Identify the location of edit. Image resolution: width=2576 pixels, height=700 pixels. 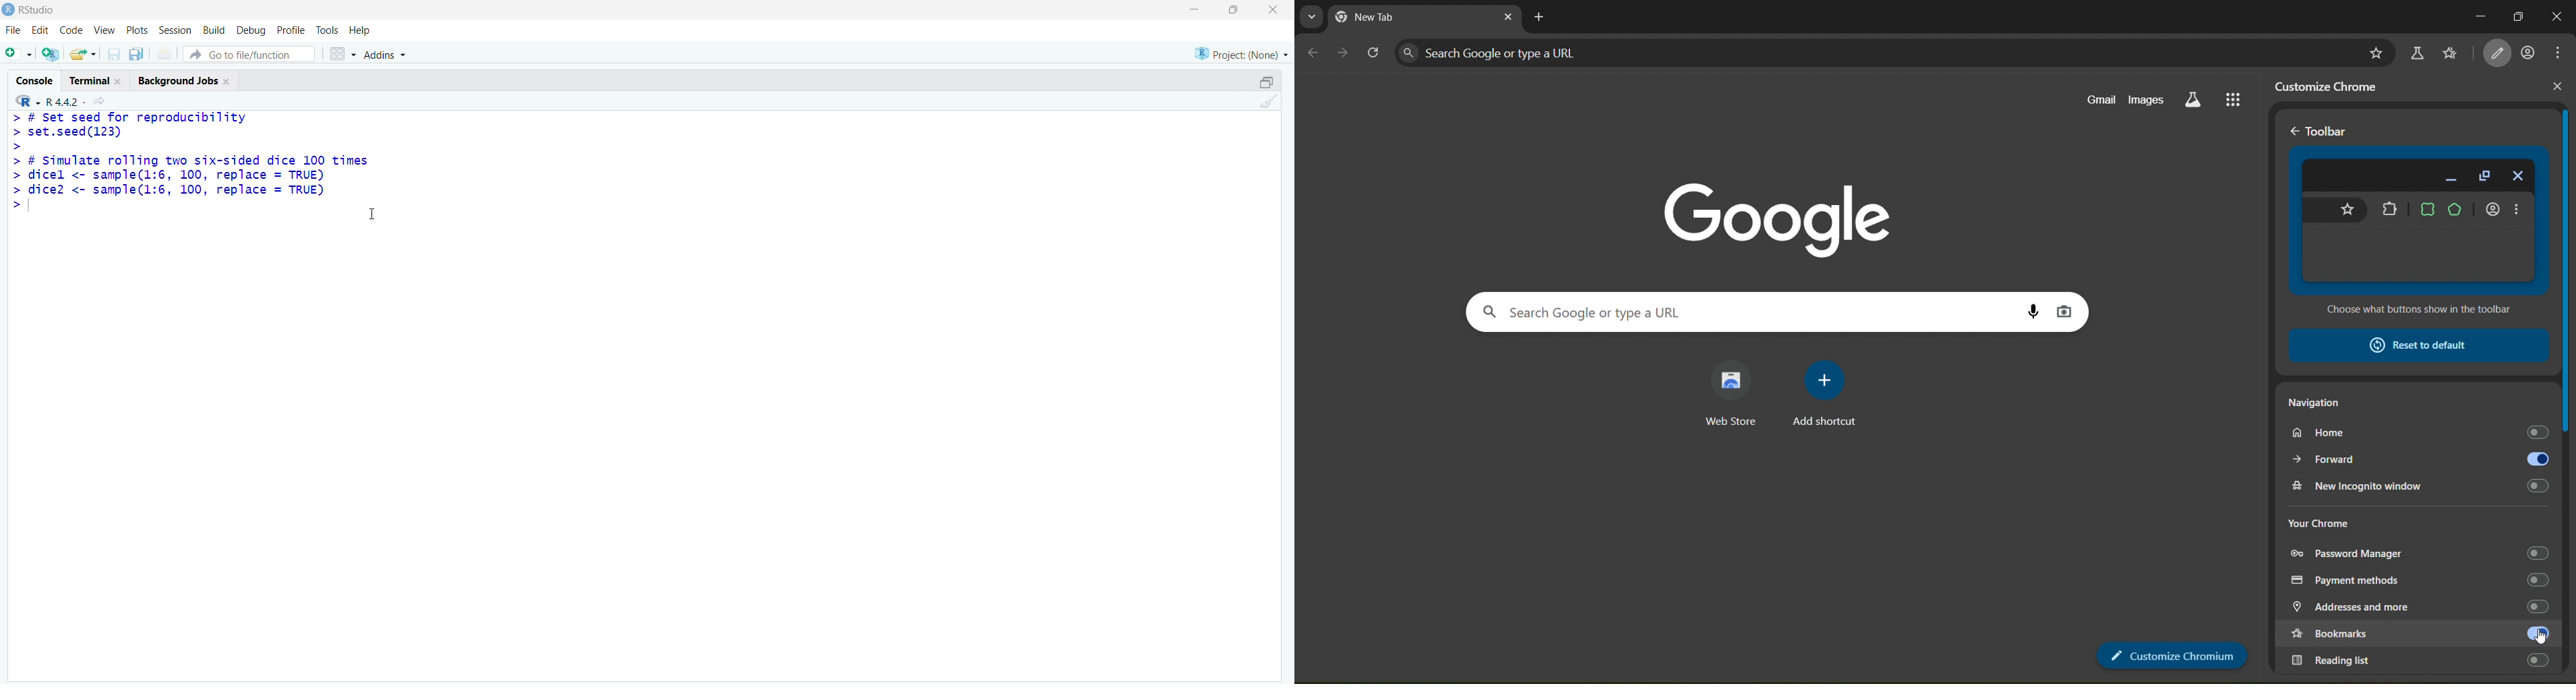
(40, 30).